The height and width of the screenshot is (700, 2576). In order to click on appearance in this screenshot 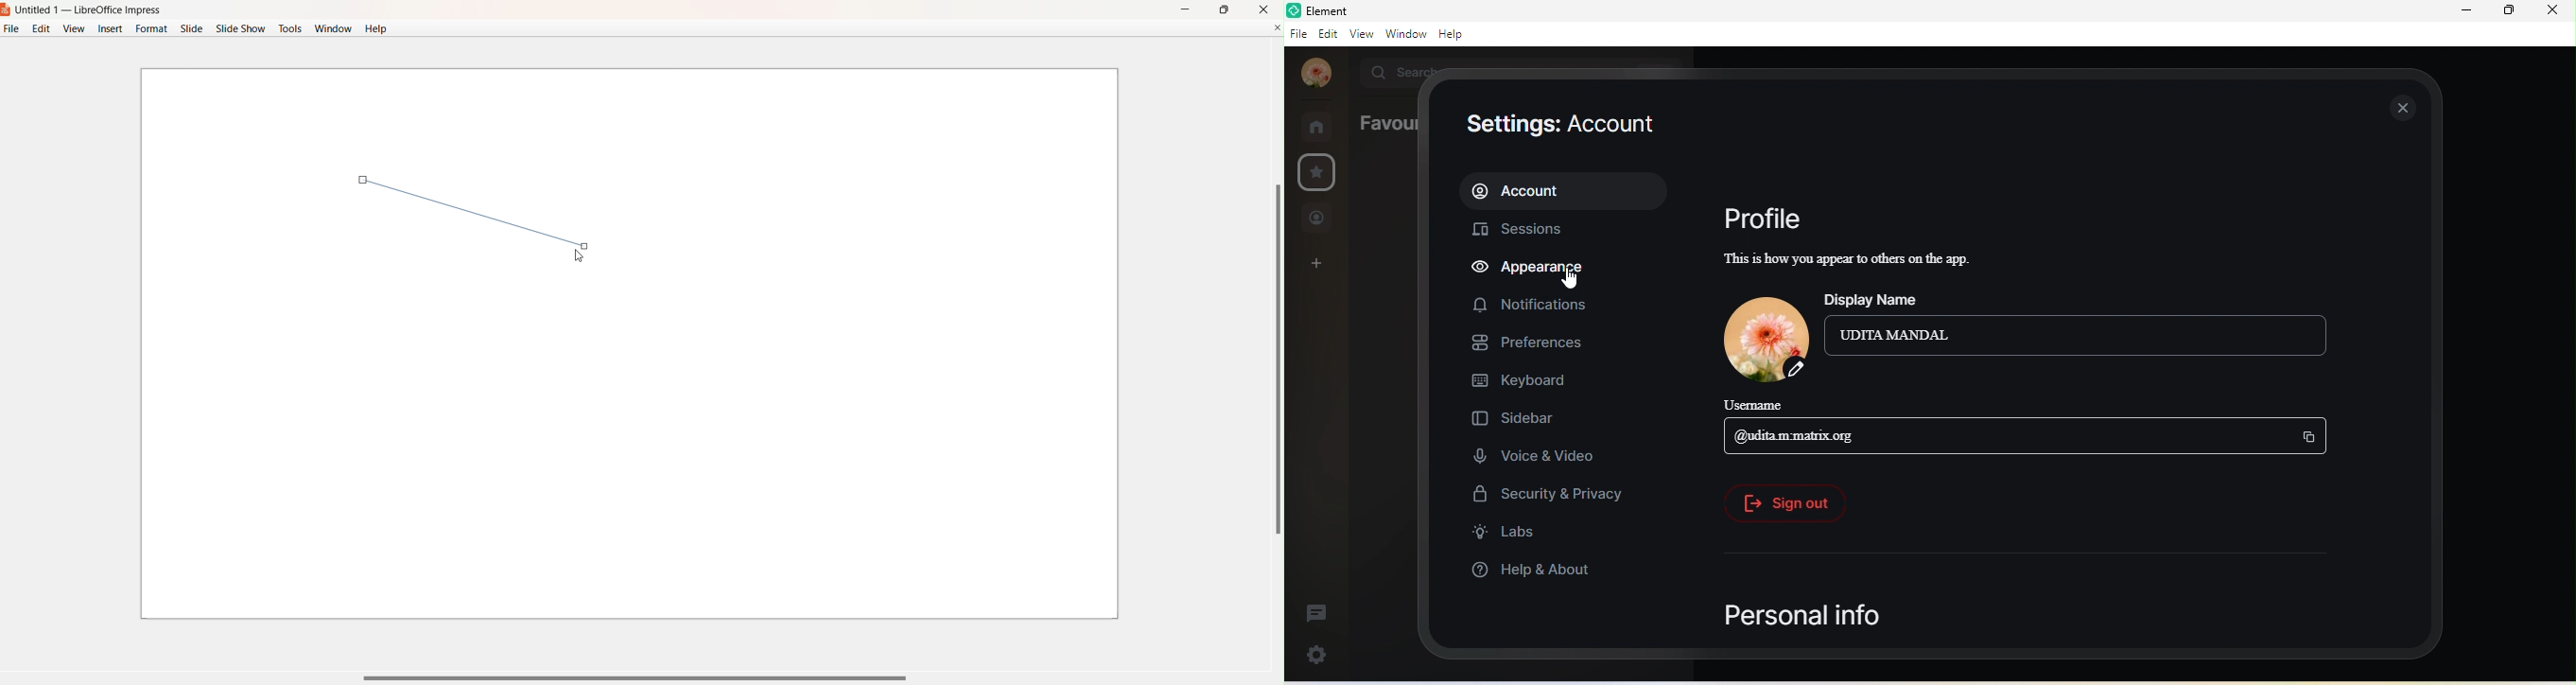, I will do `click(1540, 271)`.